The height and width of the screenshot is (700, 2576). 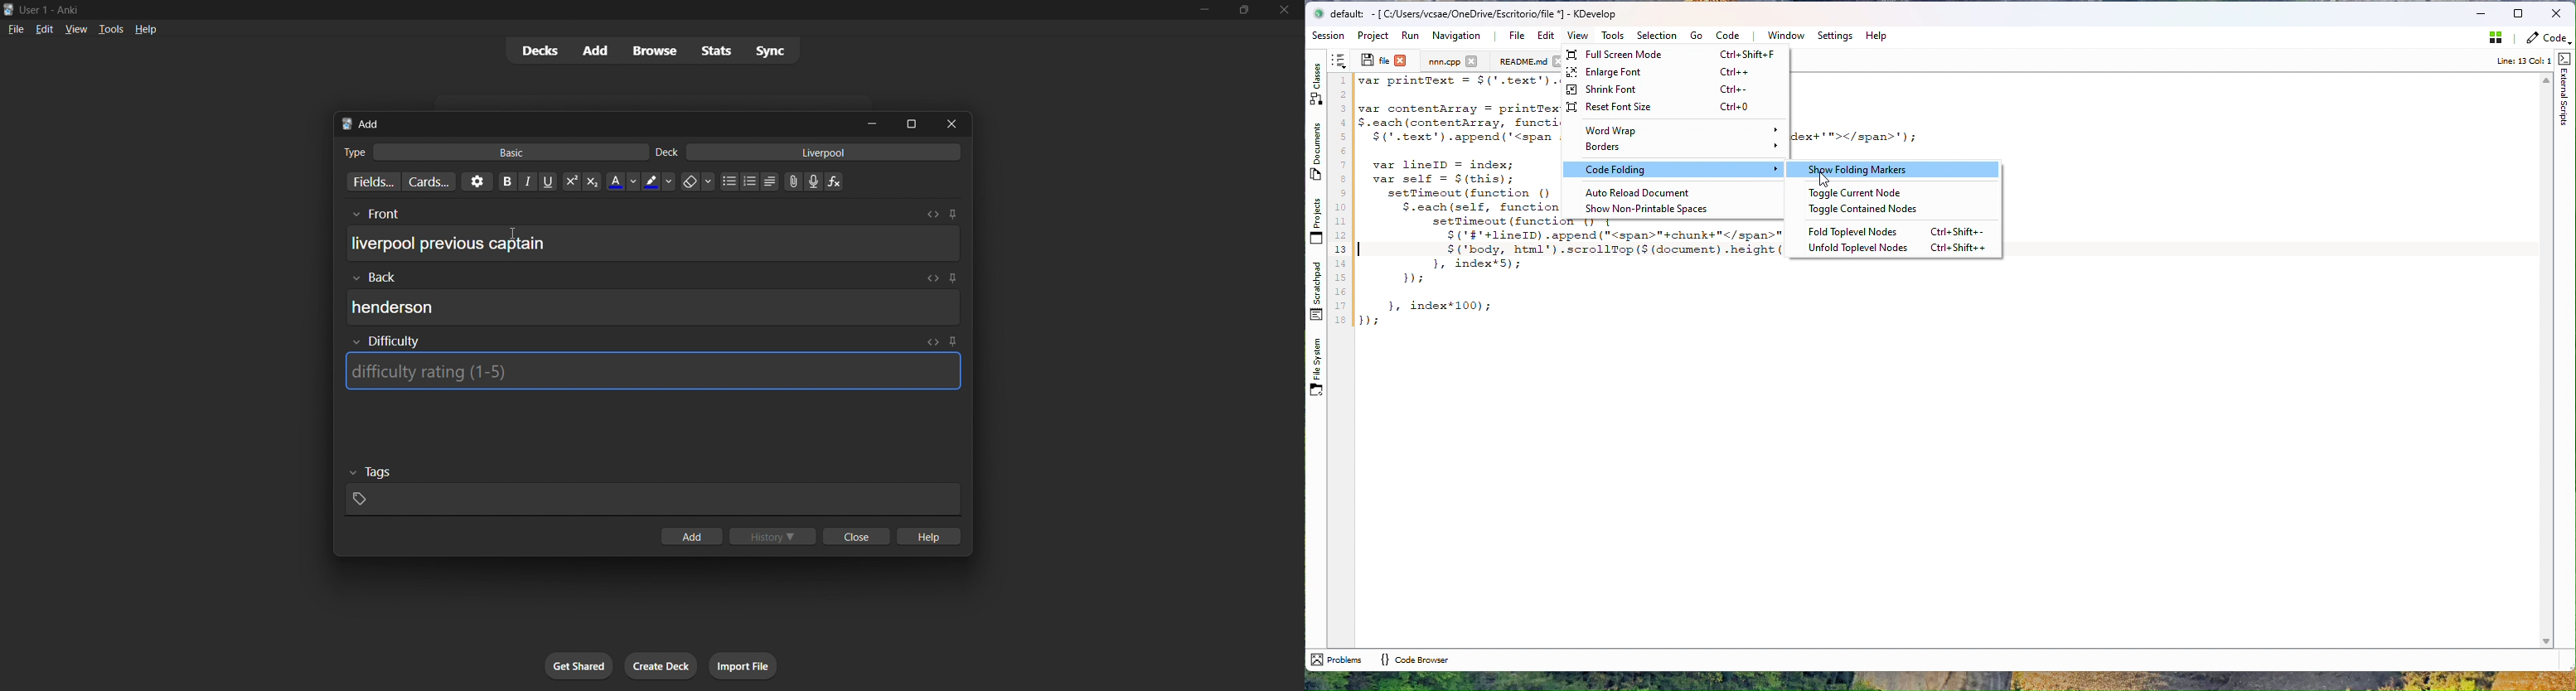 I want to click on stats, so click(x=719, y=50).